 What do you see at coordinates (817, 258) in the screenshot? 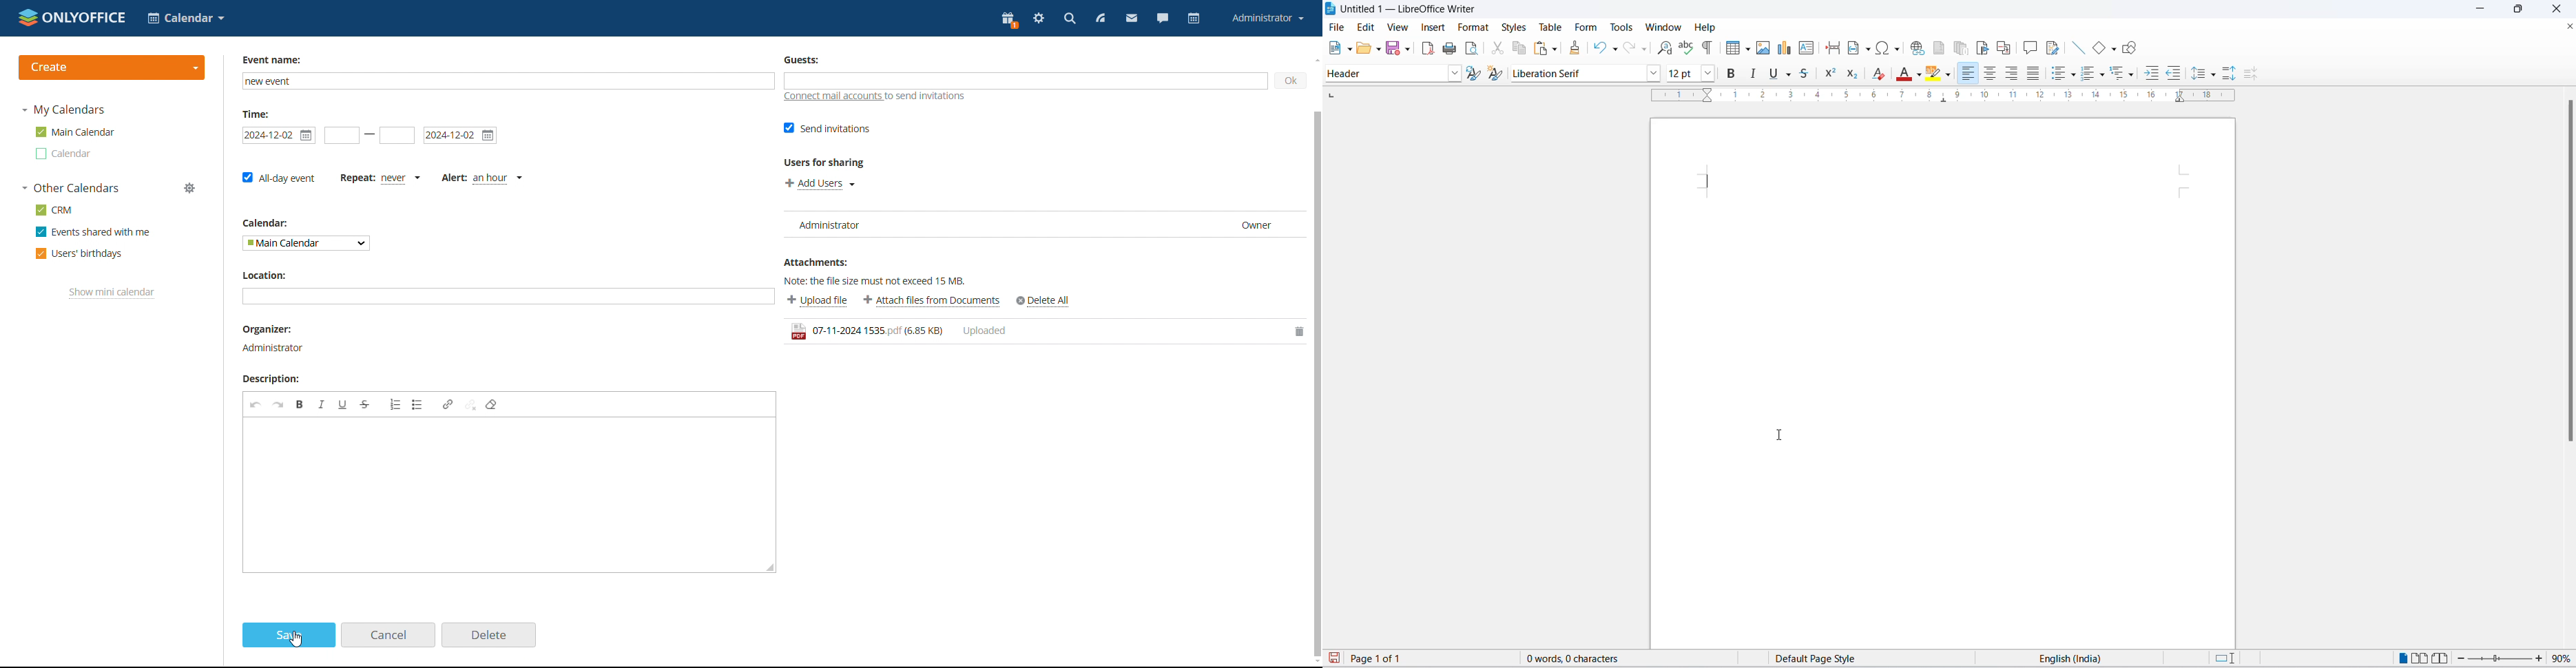
I see `Attachments ` at bounding box center [817, 258].